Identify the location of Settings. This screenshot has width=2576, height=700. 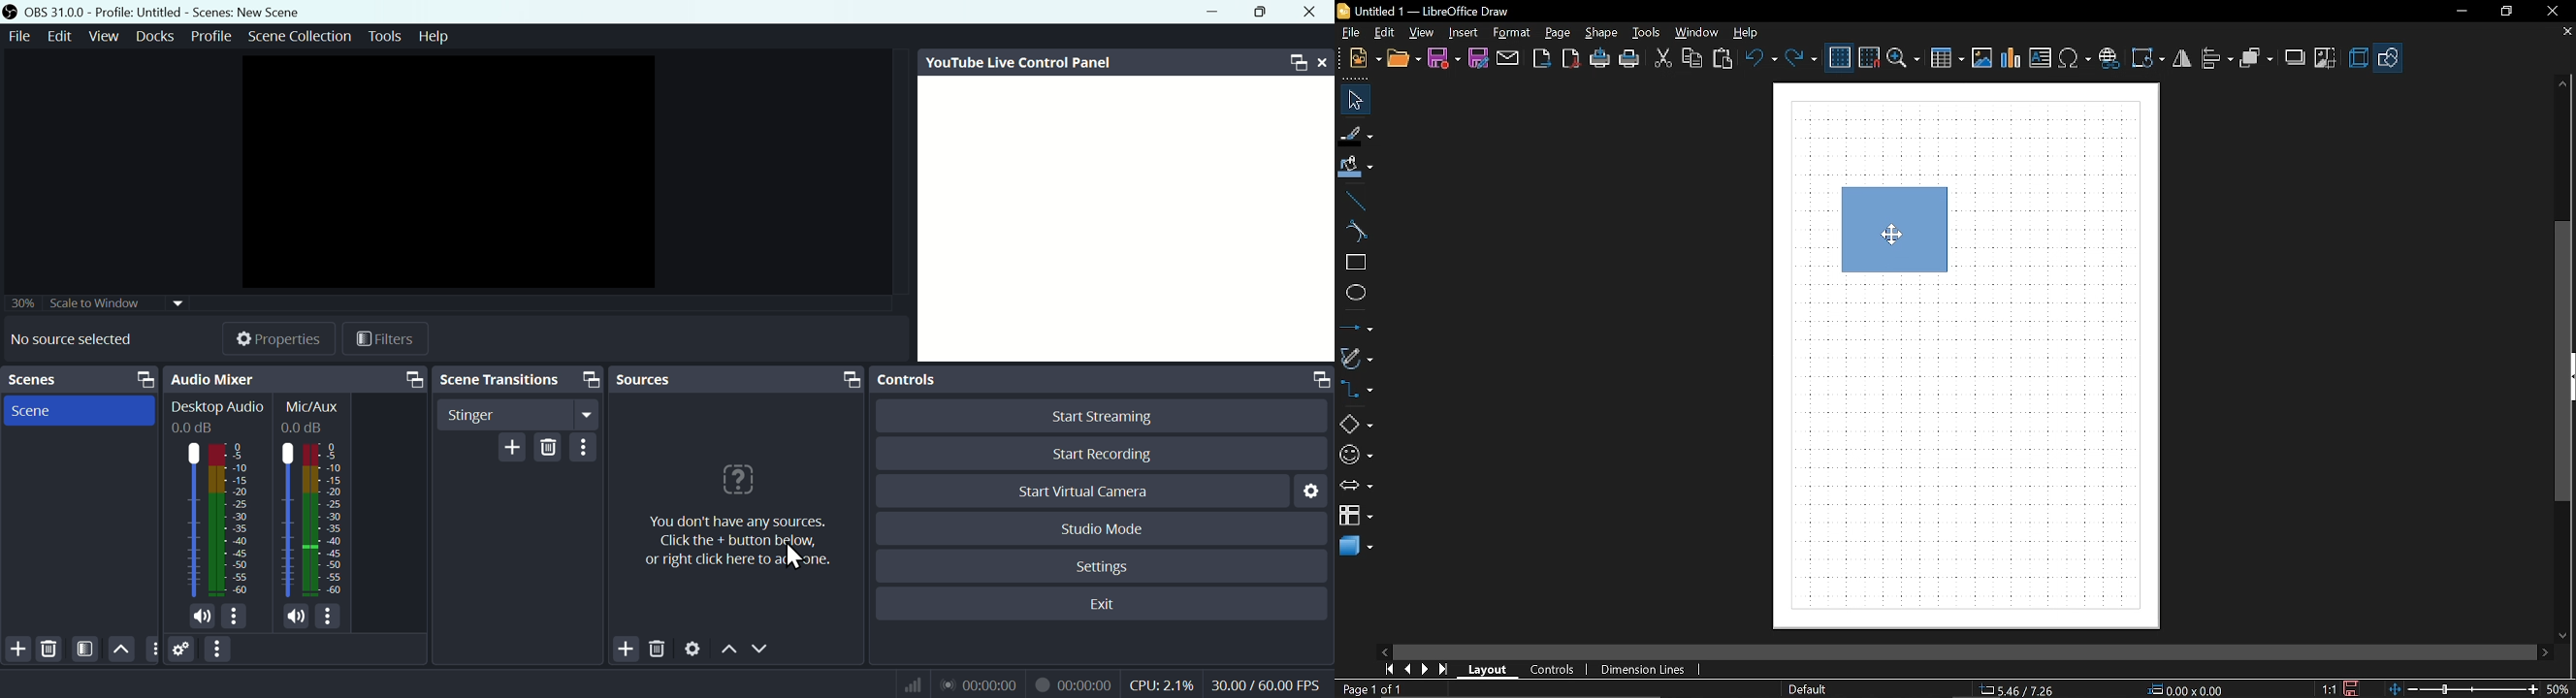
(182, 649).